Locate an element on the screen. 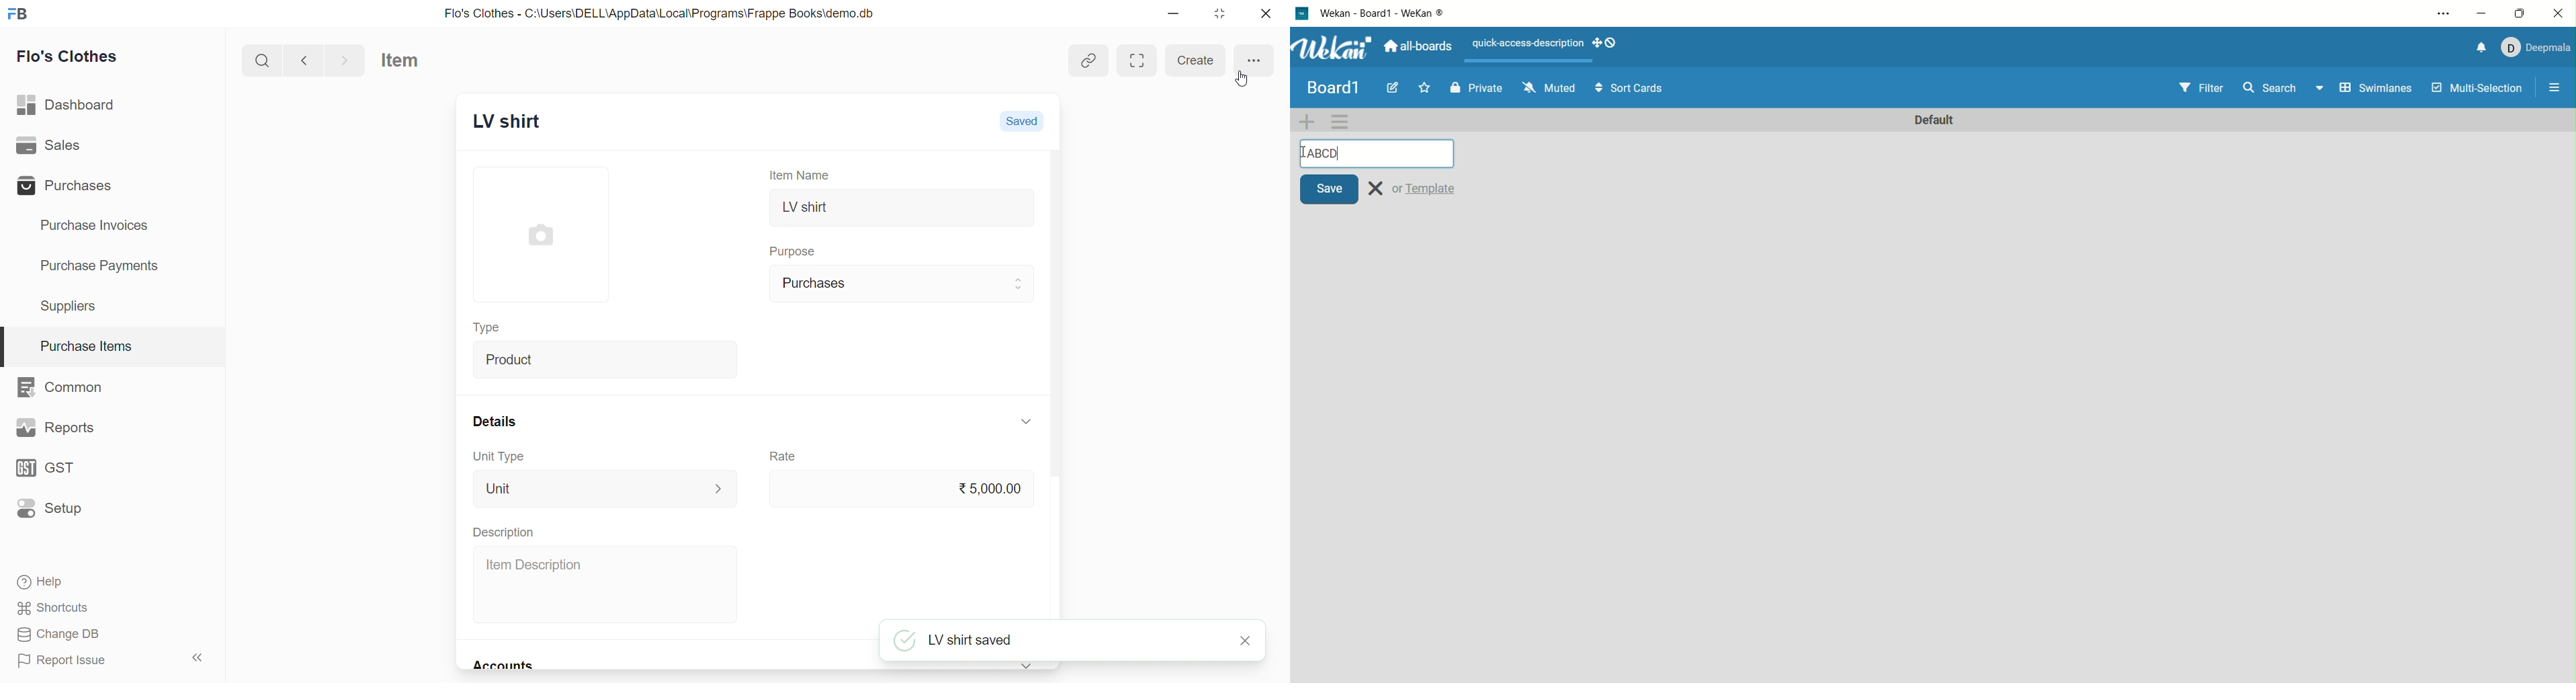  Help is located at coordinates (106, 580).